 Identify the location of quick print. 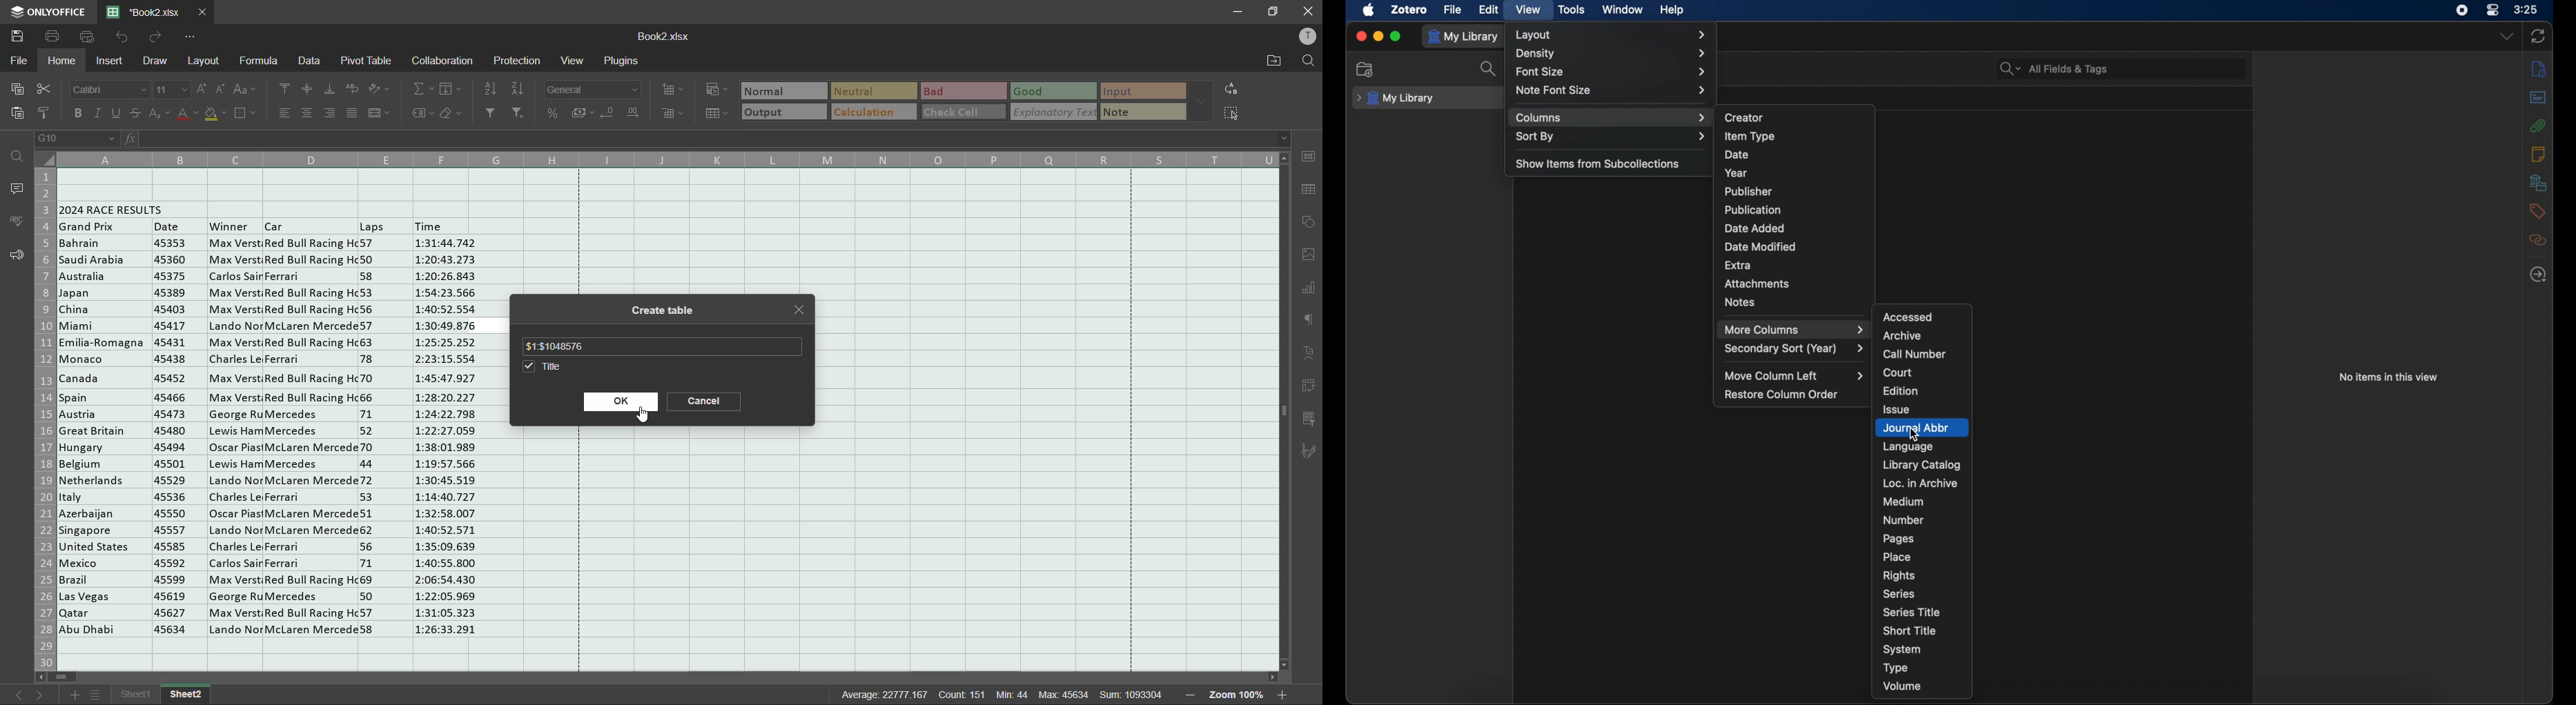
(90, 38).